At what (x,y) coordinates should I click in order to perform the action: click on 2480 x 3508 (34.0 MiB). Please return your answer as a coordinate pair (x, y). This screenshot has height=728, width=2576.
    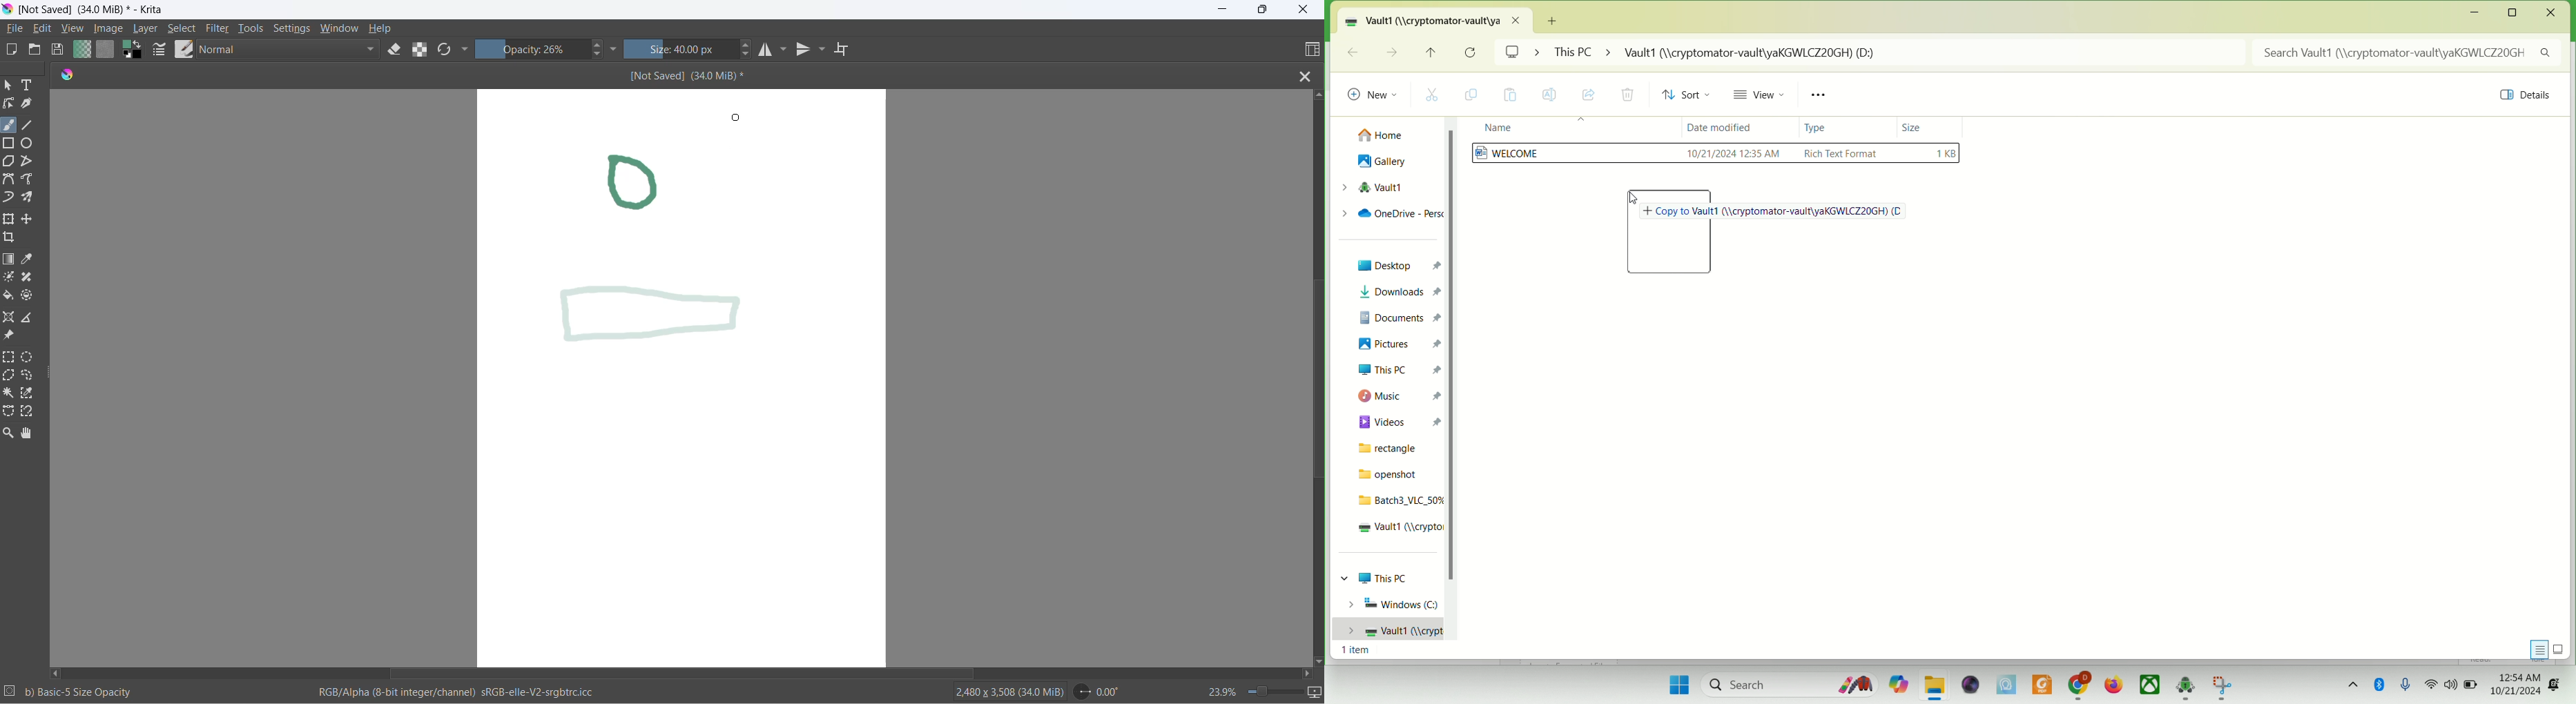
    Looking at the image, I should click on (1003, 692).